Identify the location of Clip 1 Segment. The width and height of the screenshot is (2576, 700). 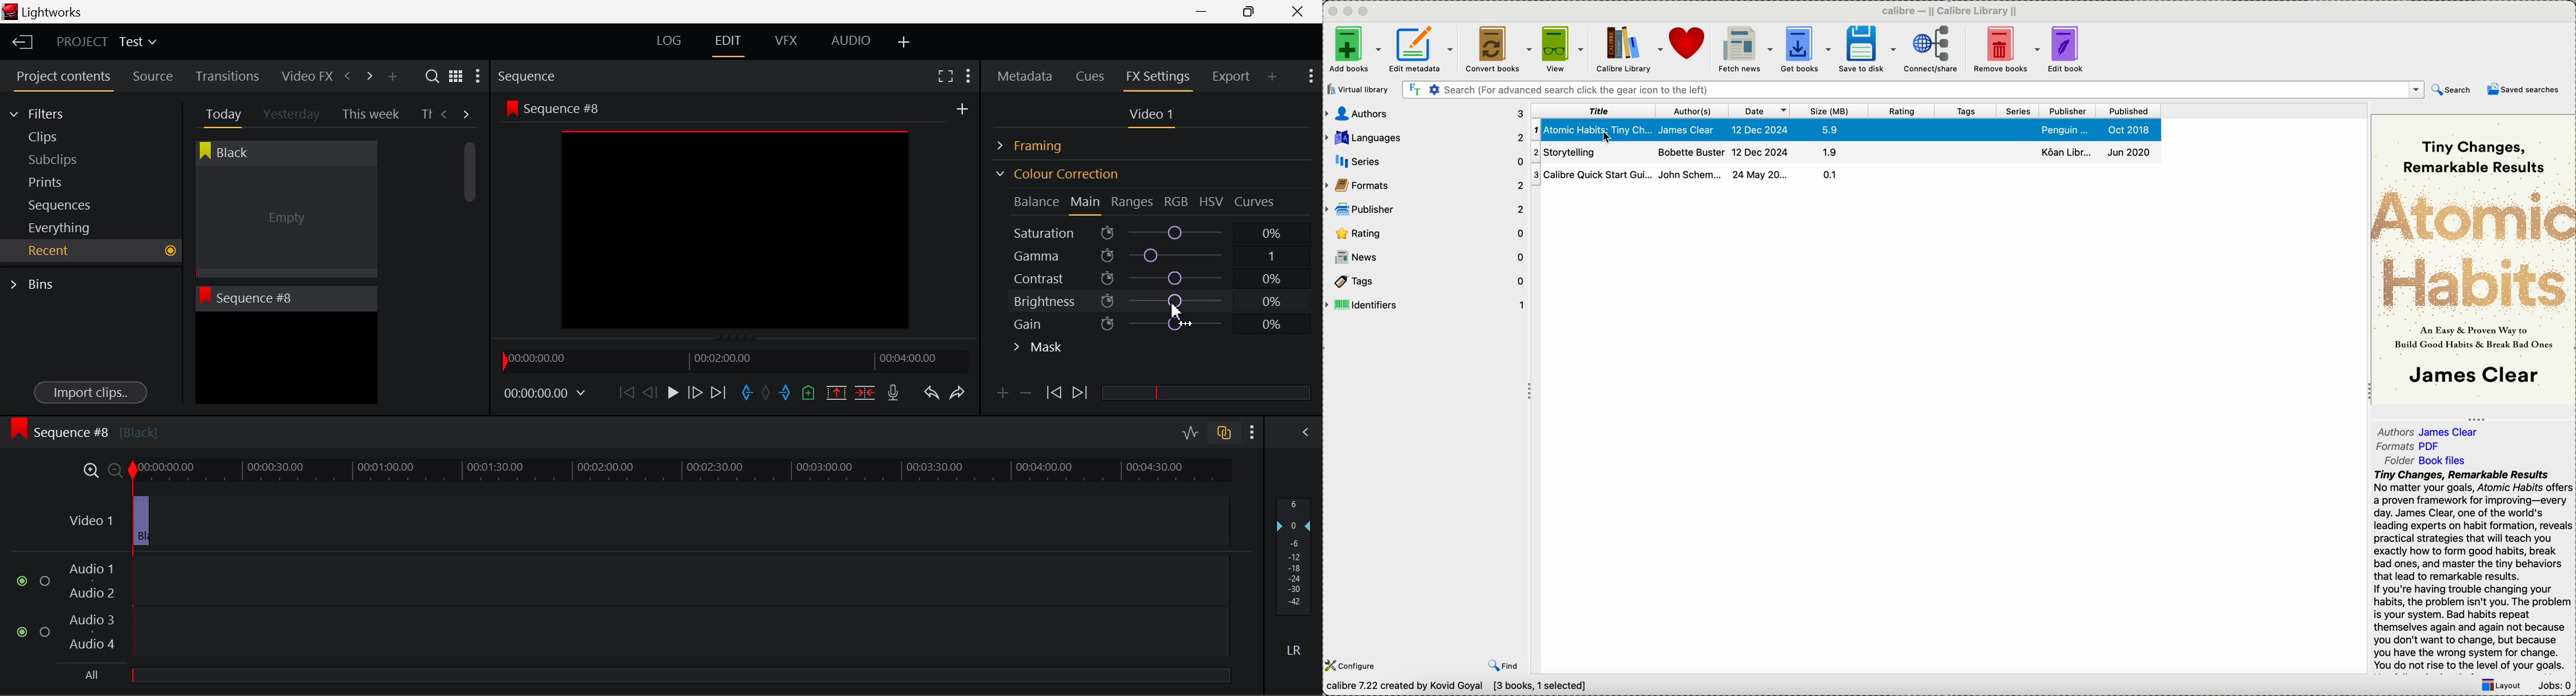
(140, 522).